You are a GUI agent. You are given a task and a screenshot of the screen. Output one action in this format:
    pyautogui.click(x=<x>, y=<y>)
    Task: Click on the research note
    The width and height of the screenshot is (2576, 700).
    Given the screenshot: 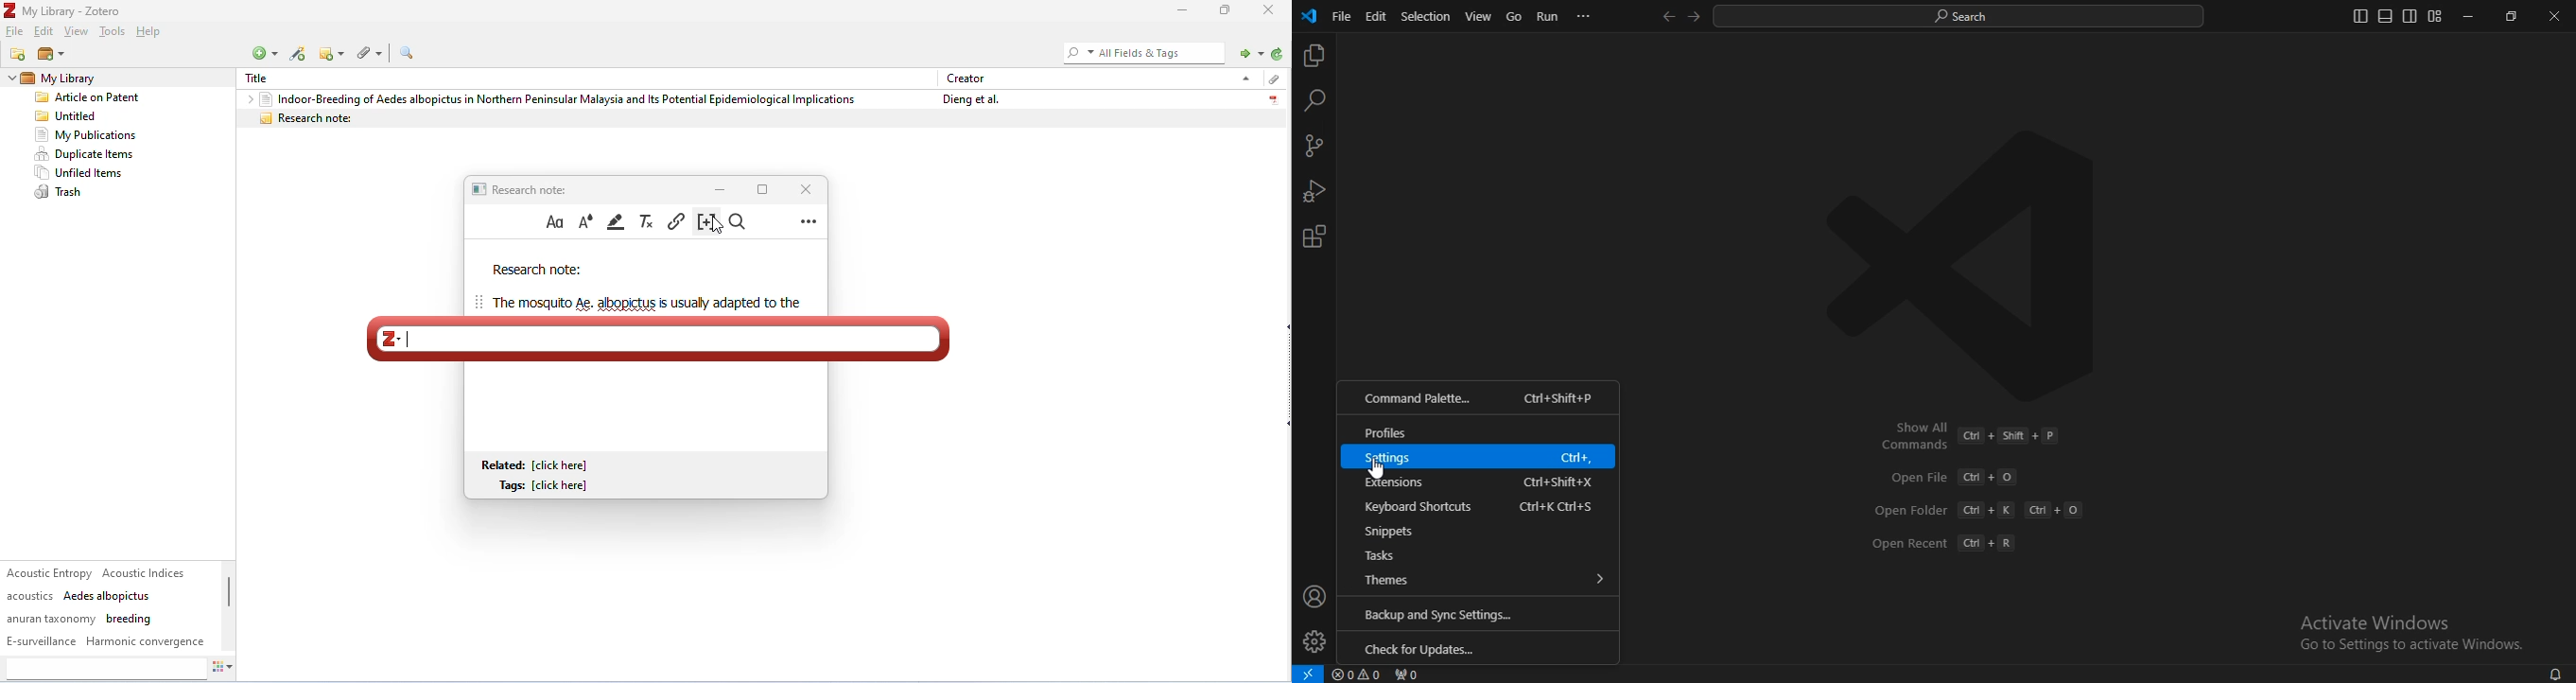 What is the action you would take?
    pyautogui.click(x=523, y=188)
    